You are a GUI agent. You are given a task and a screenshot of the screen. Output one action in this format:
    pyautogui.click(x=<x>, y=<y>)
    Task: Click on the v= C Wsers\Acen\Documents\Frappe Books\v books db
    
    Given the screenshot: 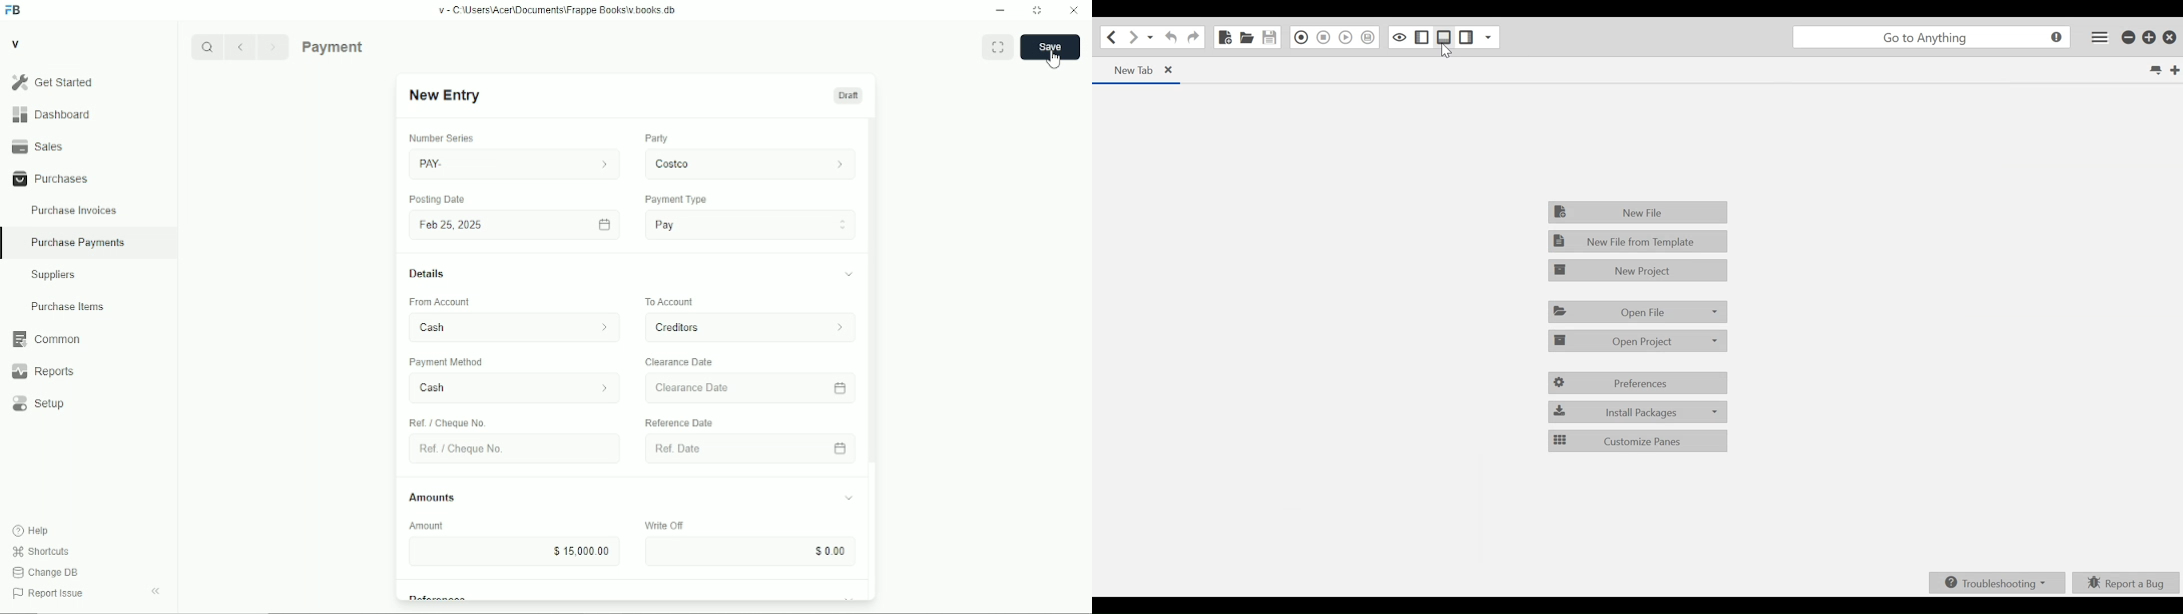 What is the action you would take?
    pyautogui.click(x=558, y=10)
    